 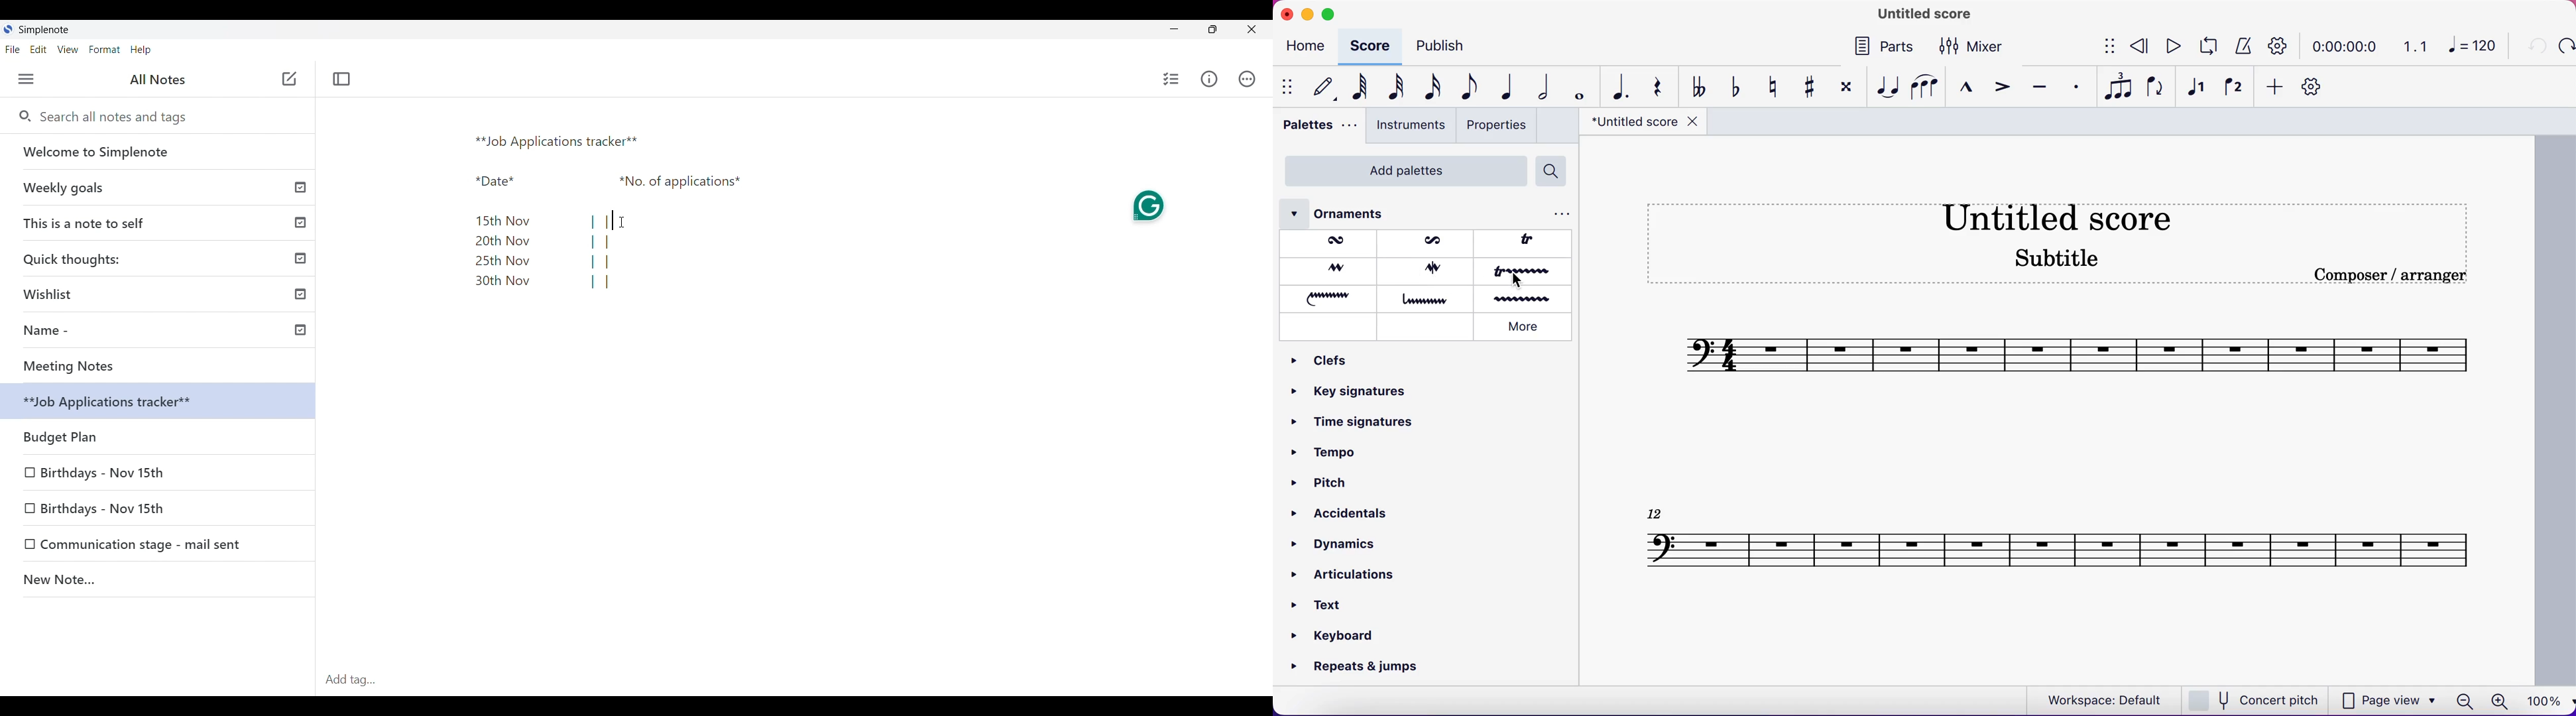 What do you see at coordinates (1333, 456) in the screenshot?
I see `tempo` at bounding box center [1333, 456].